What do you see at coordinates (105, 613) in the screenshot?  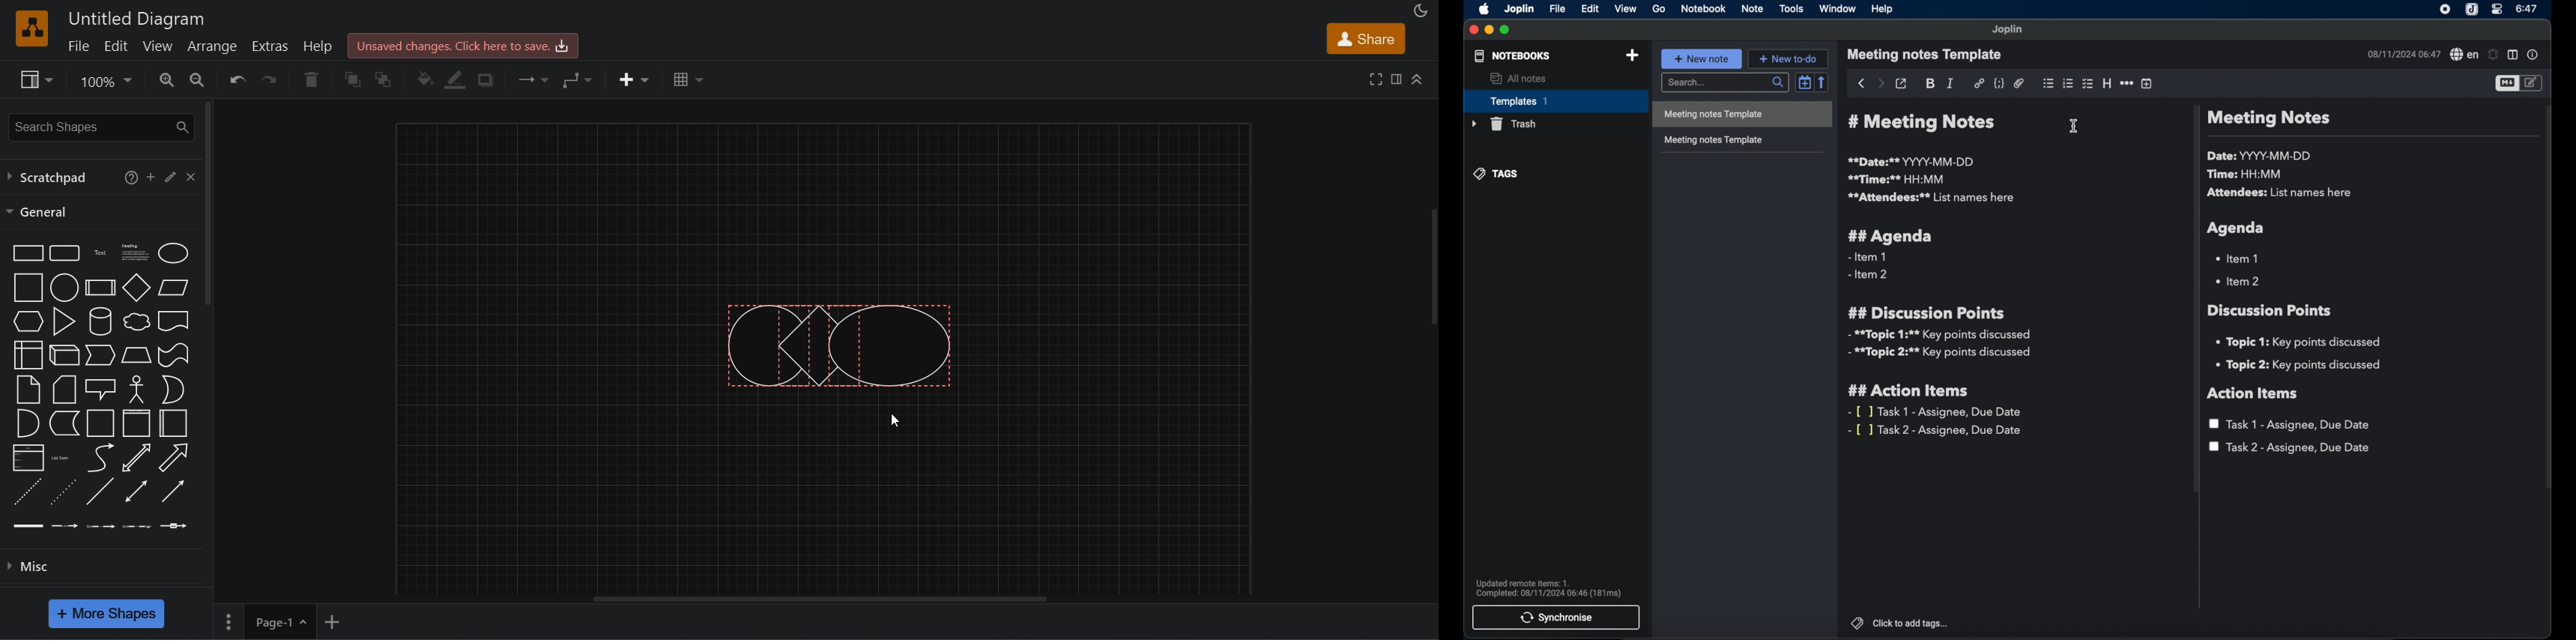 I see `more shapes` at bounding box center [105, 613].